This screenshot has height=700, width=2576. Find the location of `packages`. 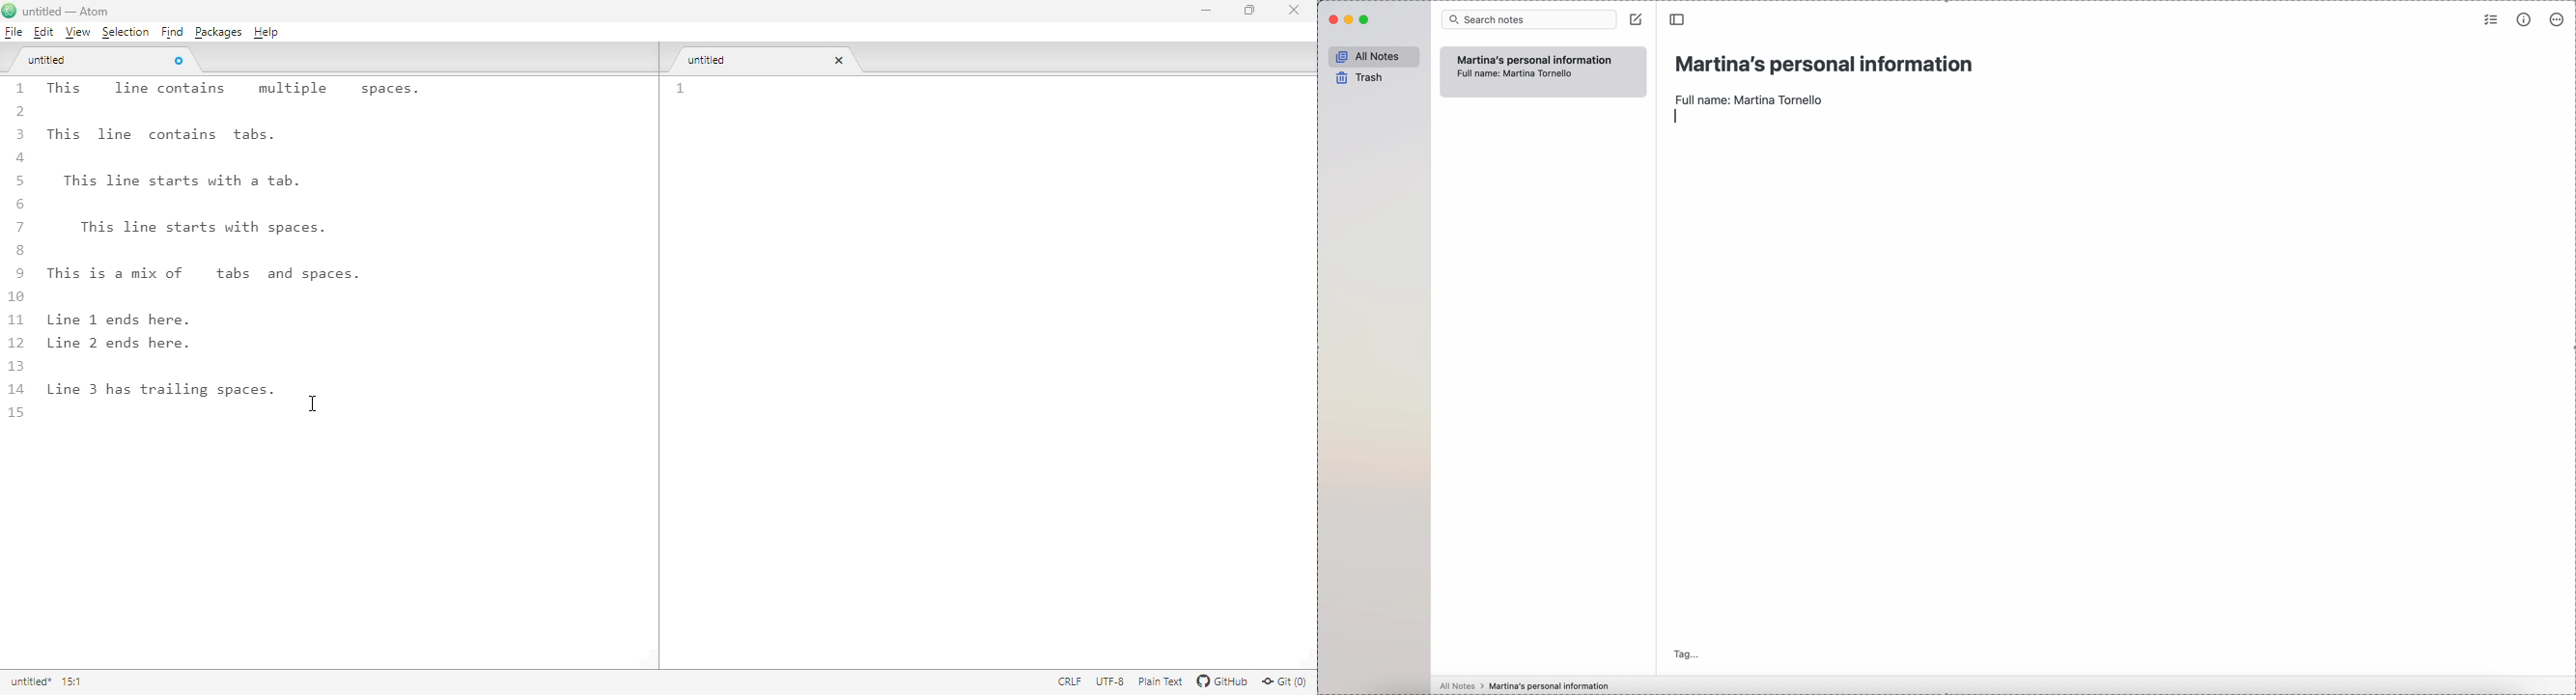

packages is located at coordinates (217, 33).